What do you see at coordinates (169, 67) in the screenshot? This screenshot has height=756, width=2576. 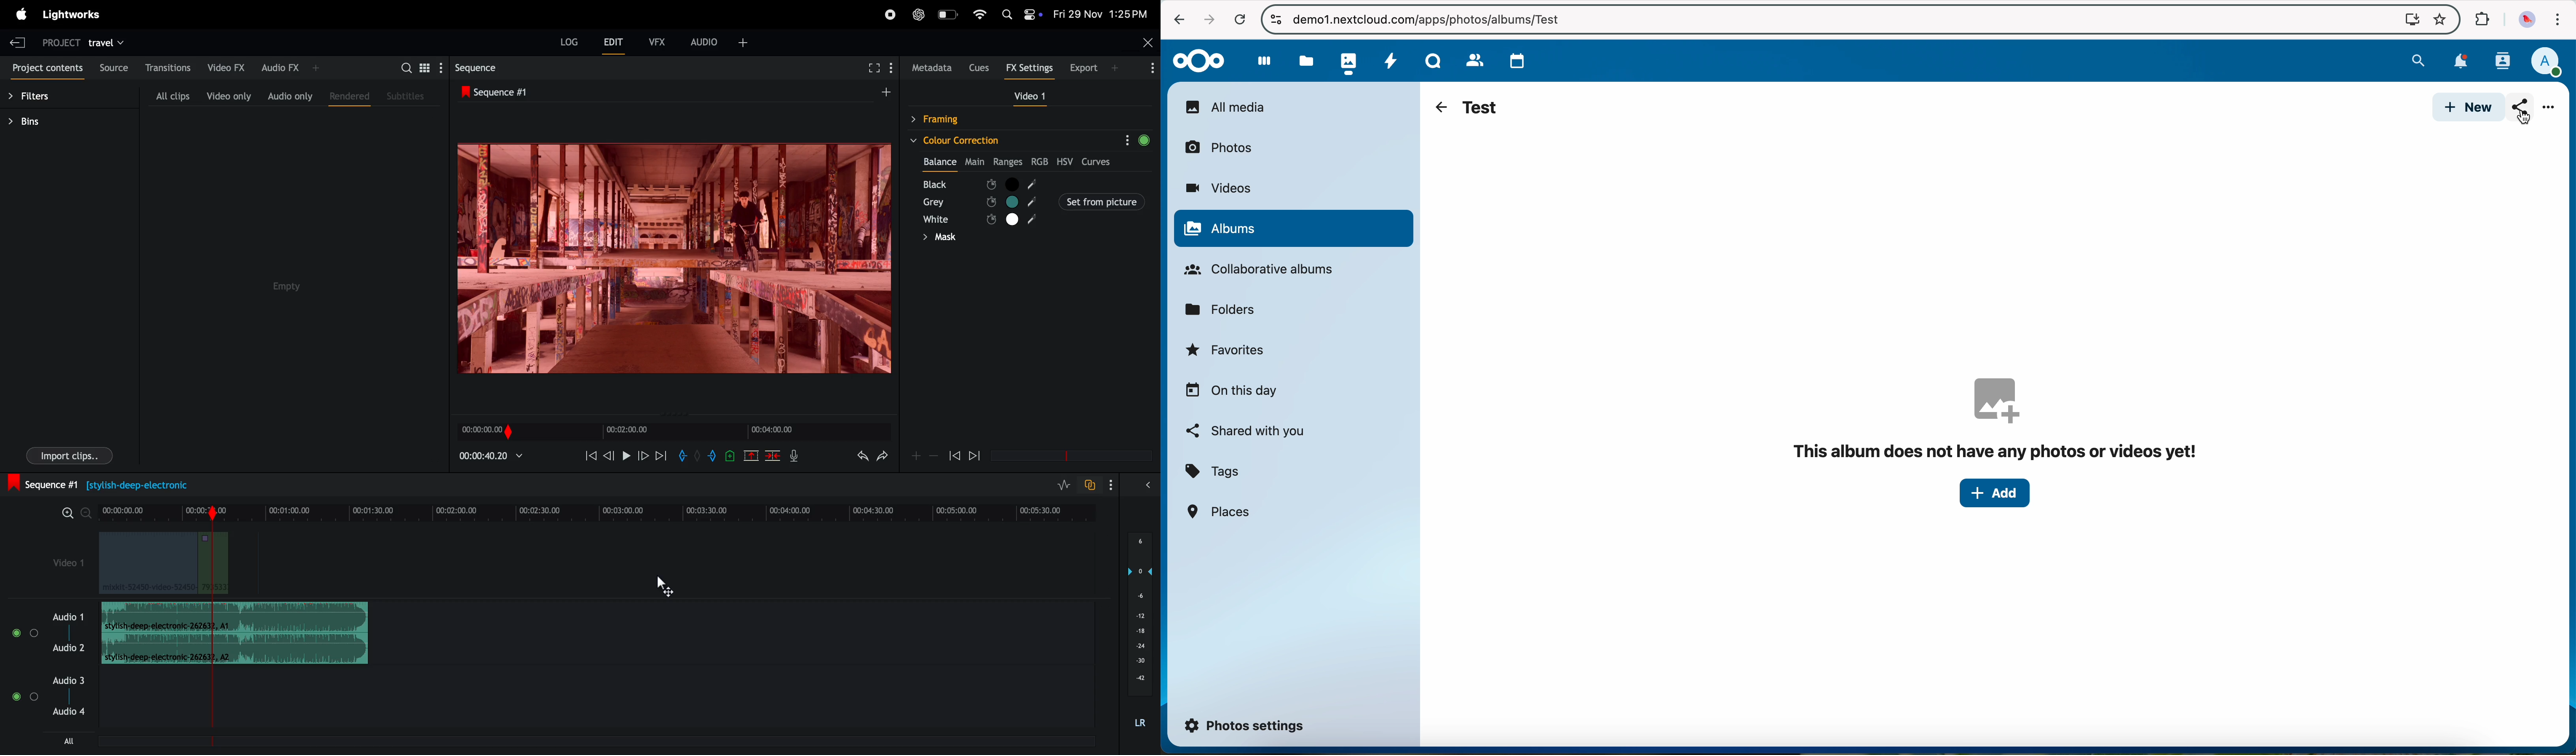 I see `transitions` at bounding box center [169, 67].